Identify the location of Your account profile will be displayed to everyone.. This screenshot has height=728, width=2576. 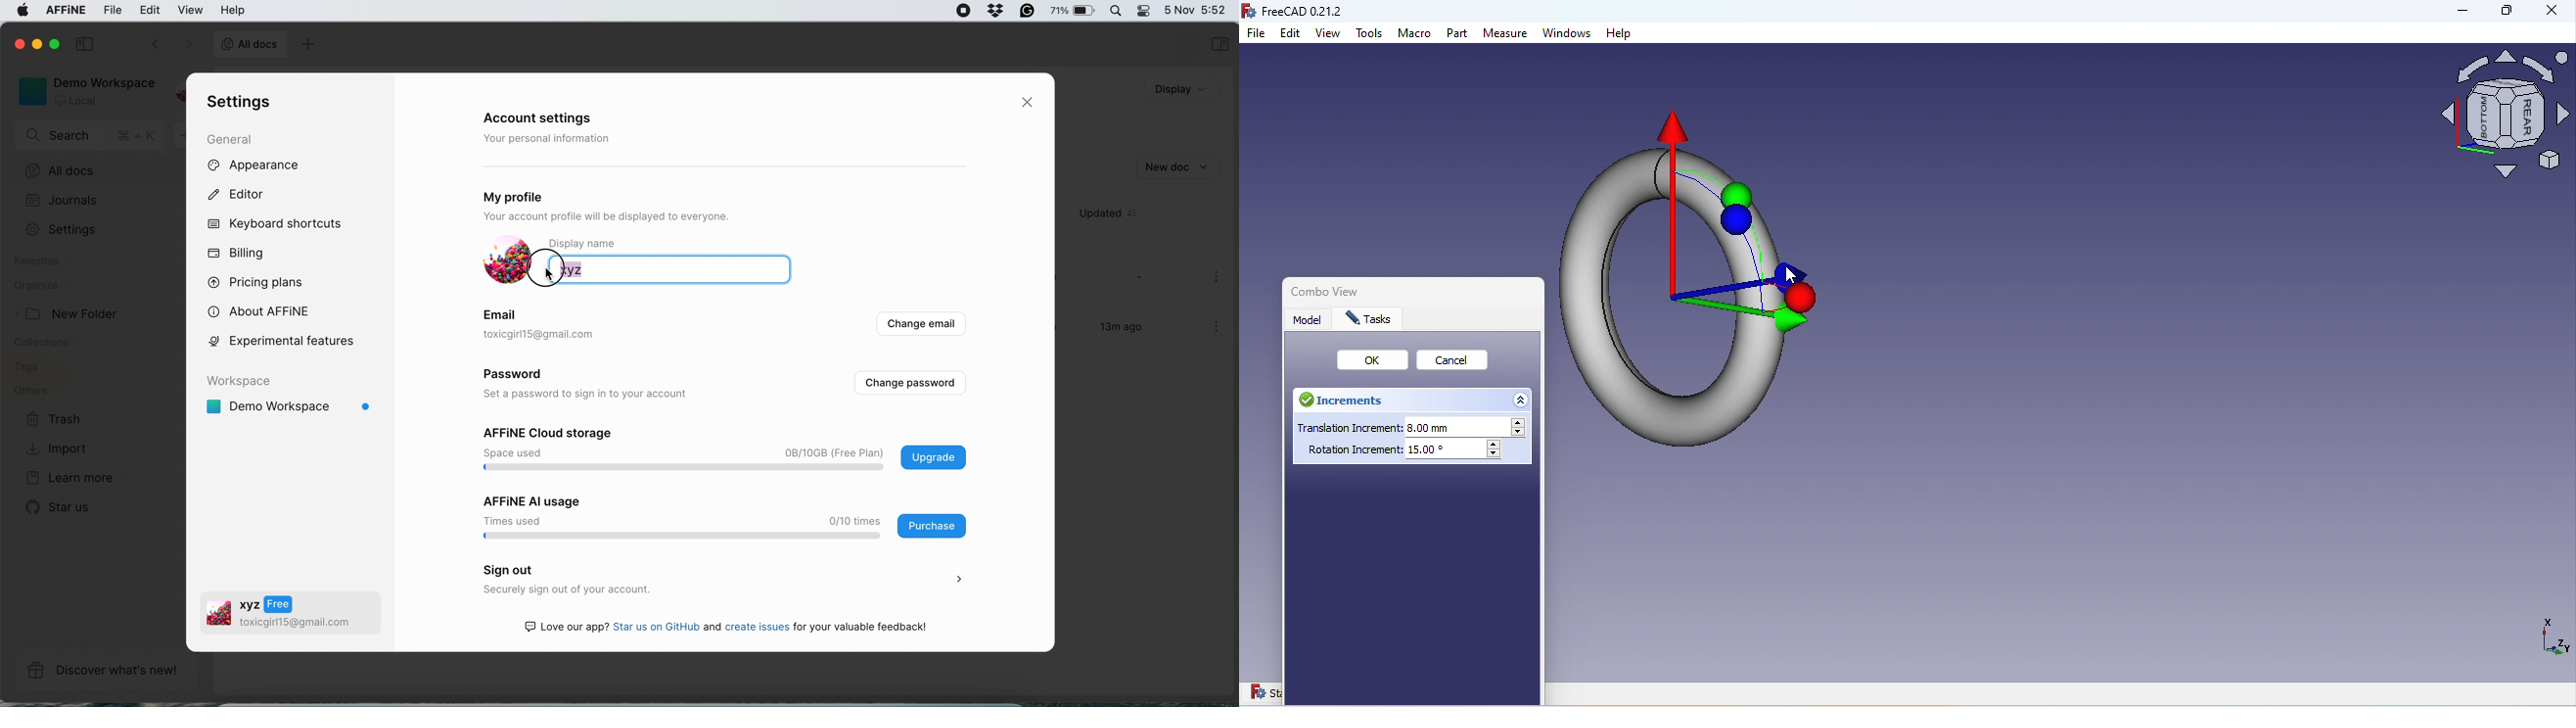
(645, 218).